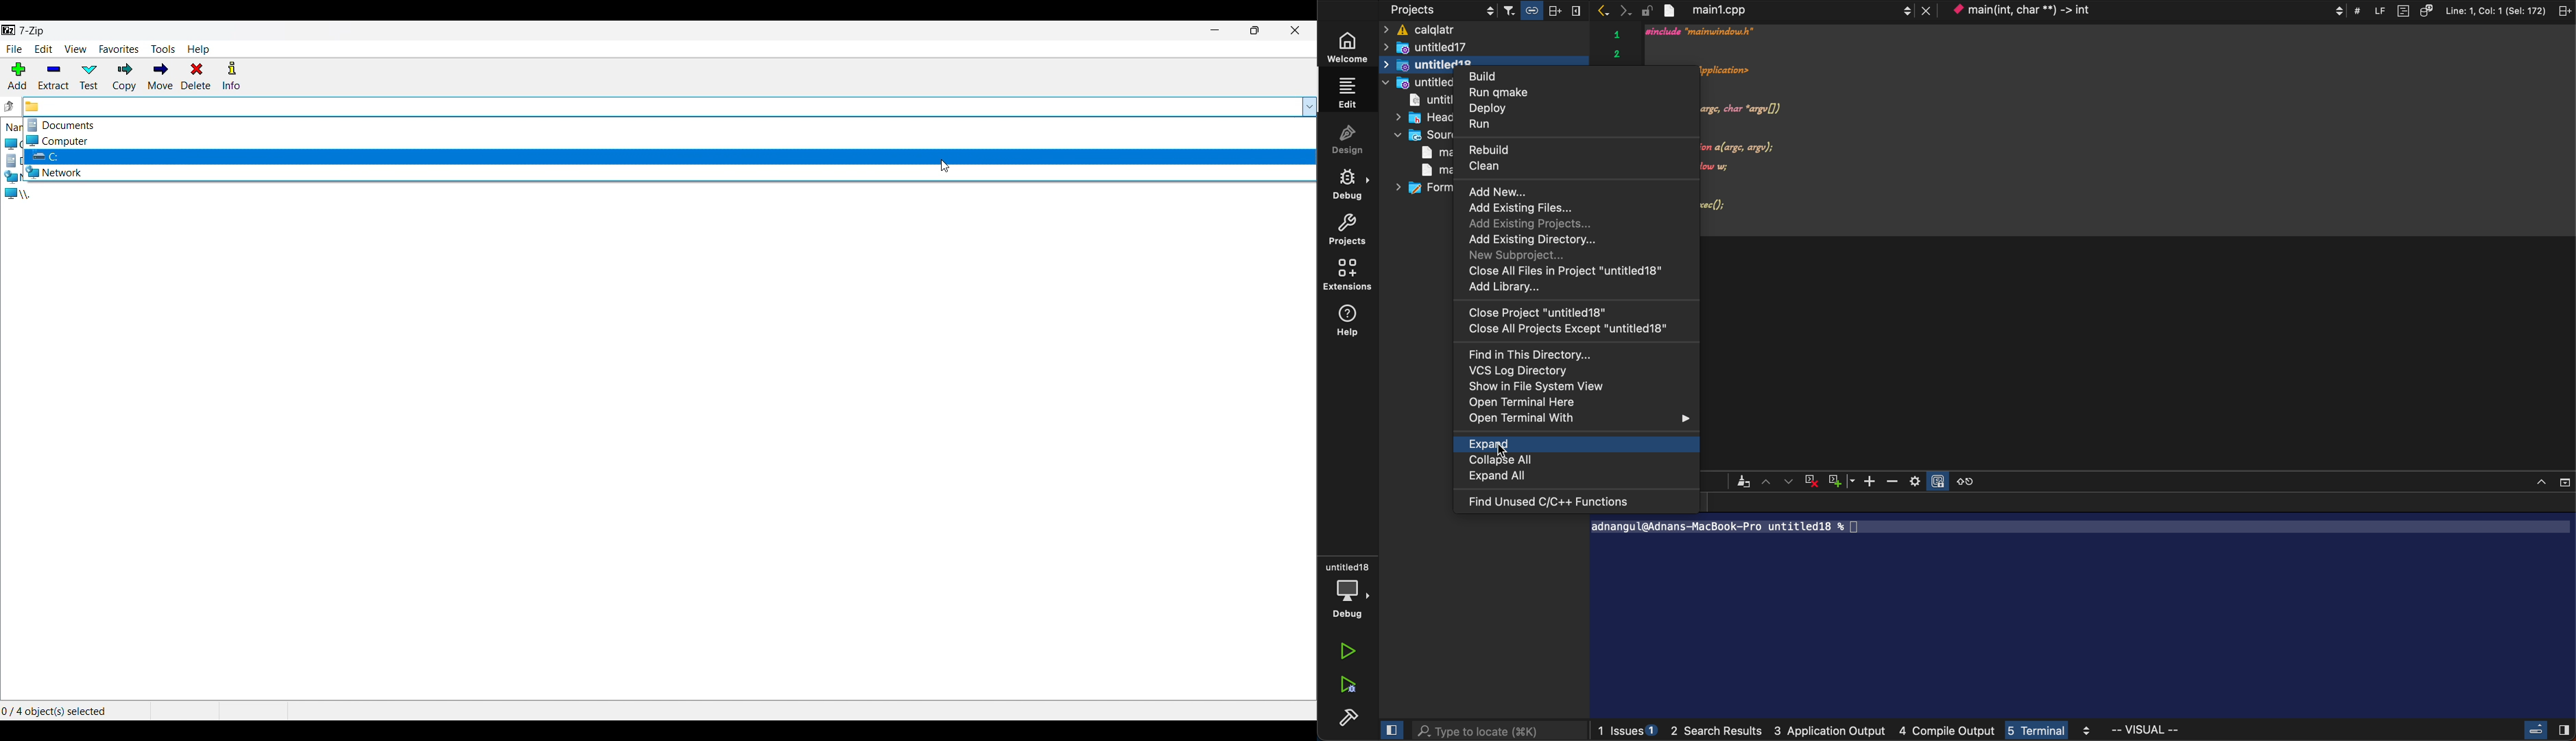 The width and height of the screenshot is (2576, 756). What do you see at coordinates (1626, 10) in the screenshot?
I see `next` at bounding box center [1626, 10].